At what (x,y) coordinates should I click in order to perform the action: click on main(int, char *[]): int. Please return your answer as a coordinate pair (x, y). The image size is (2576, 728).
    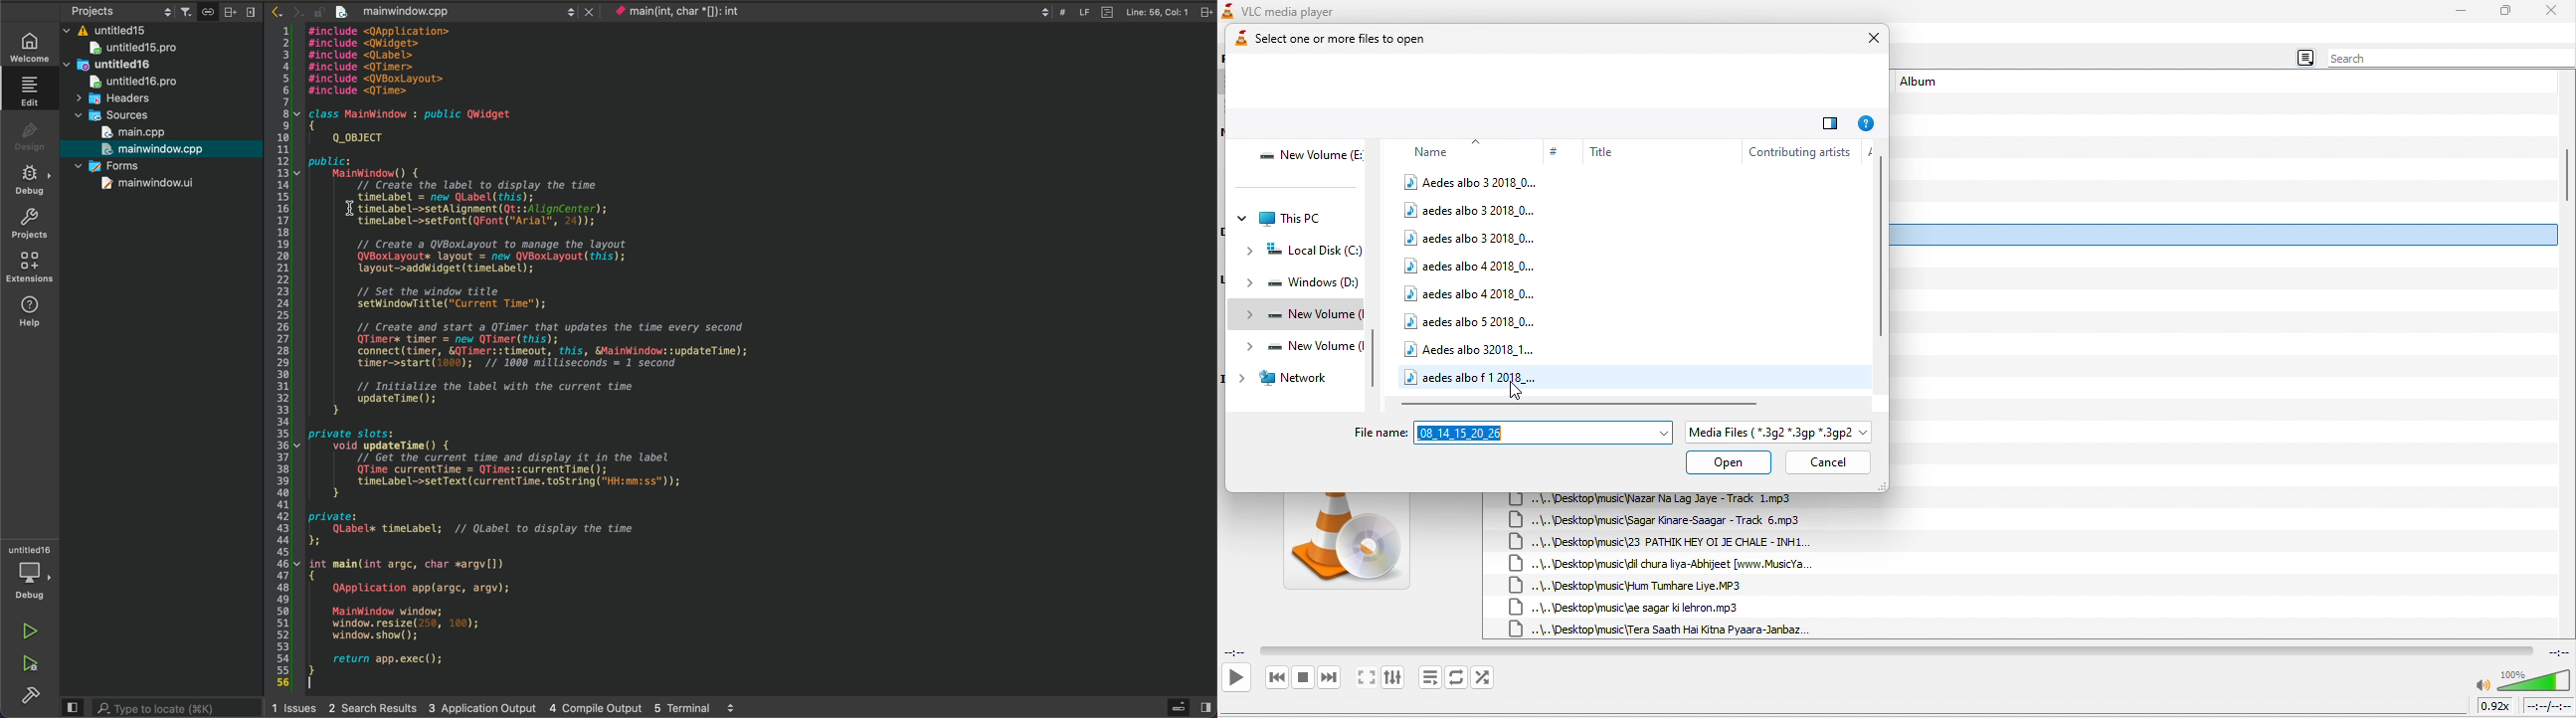
    Looking at the image, I should click on (833, 11).